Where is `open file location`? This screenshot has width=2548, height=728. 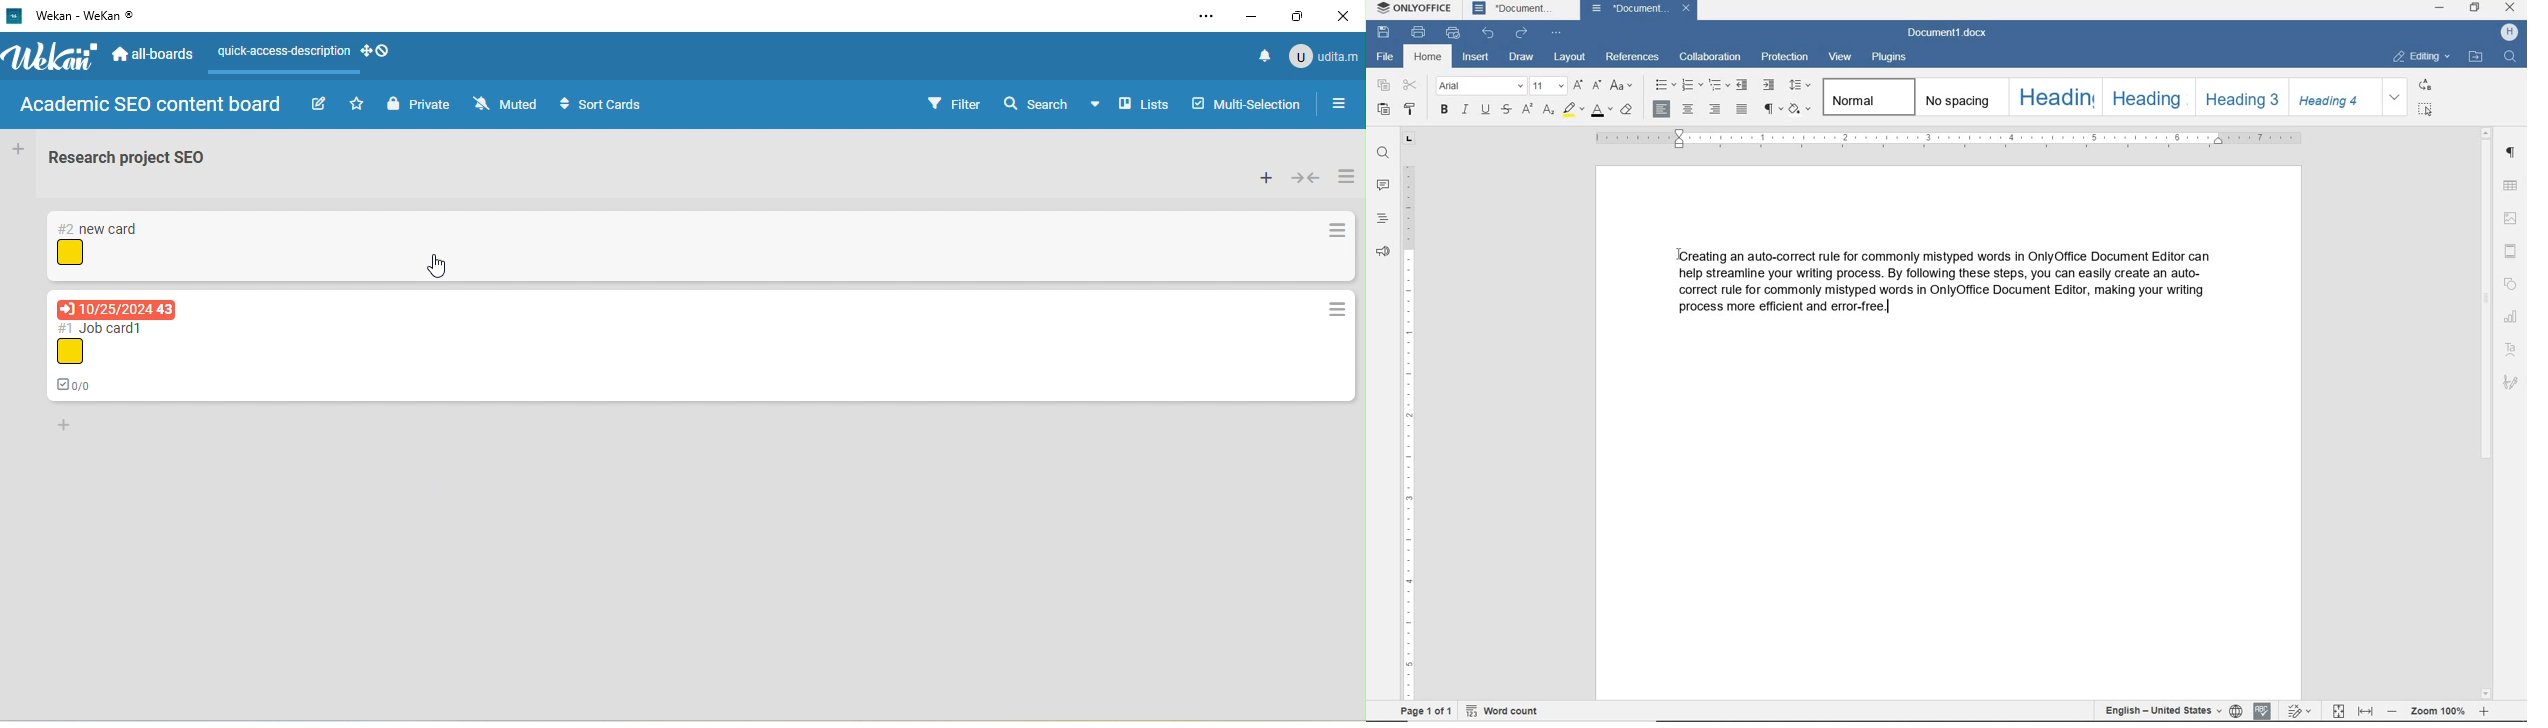 open file location is located at coordinates (2477, 56).